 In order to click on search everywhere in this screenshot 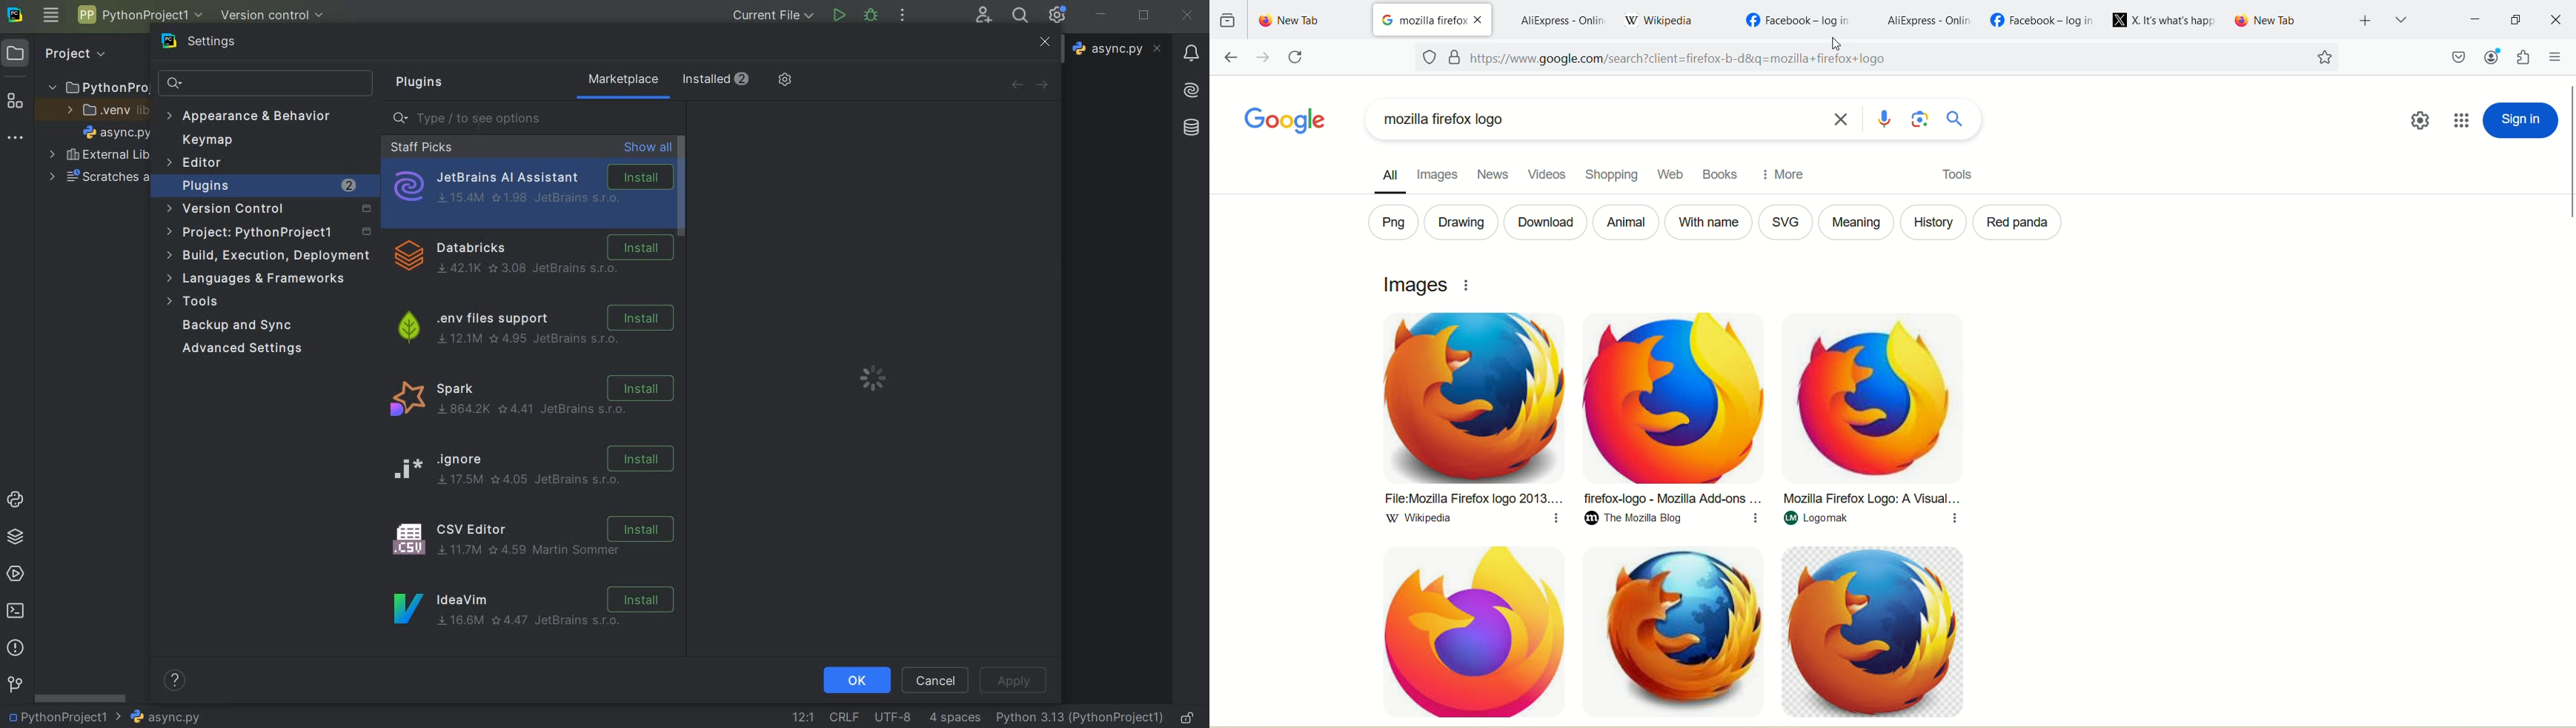, I will do `click(1021, 15)`.